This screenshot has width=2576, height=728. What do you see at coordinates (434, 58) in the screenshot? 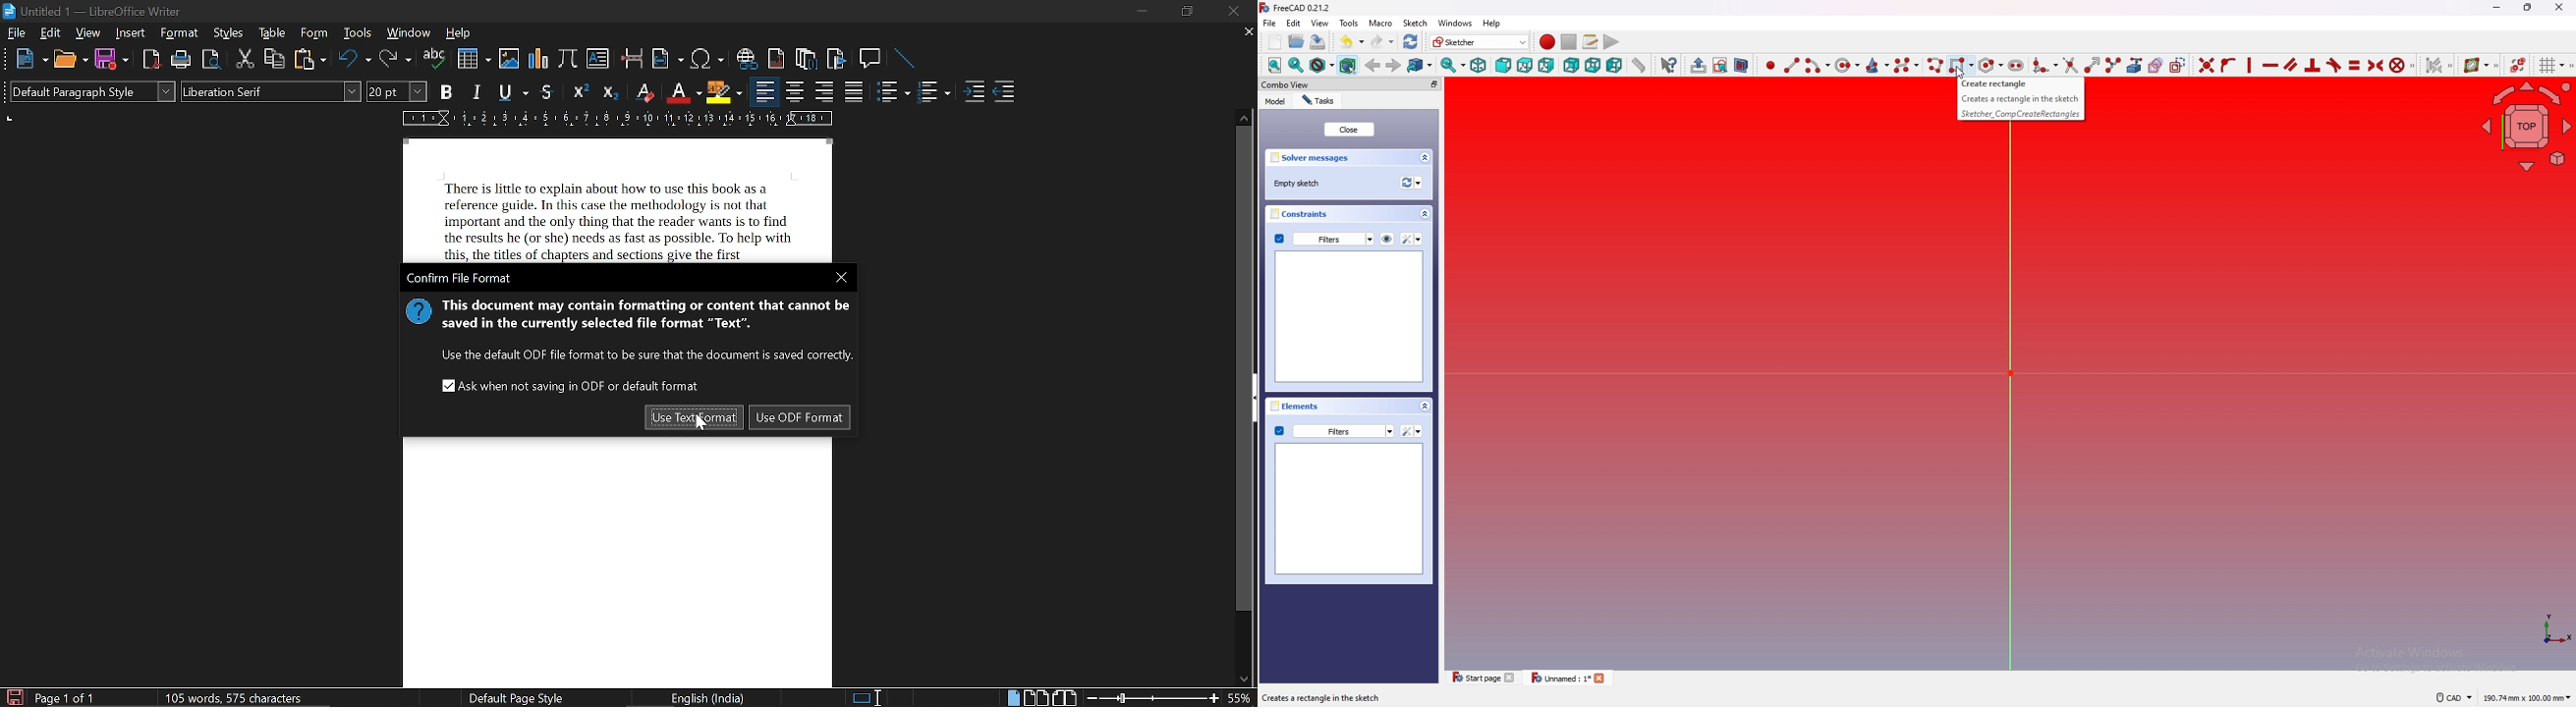
I see `spell check` at bounding box center [434, 58].